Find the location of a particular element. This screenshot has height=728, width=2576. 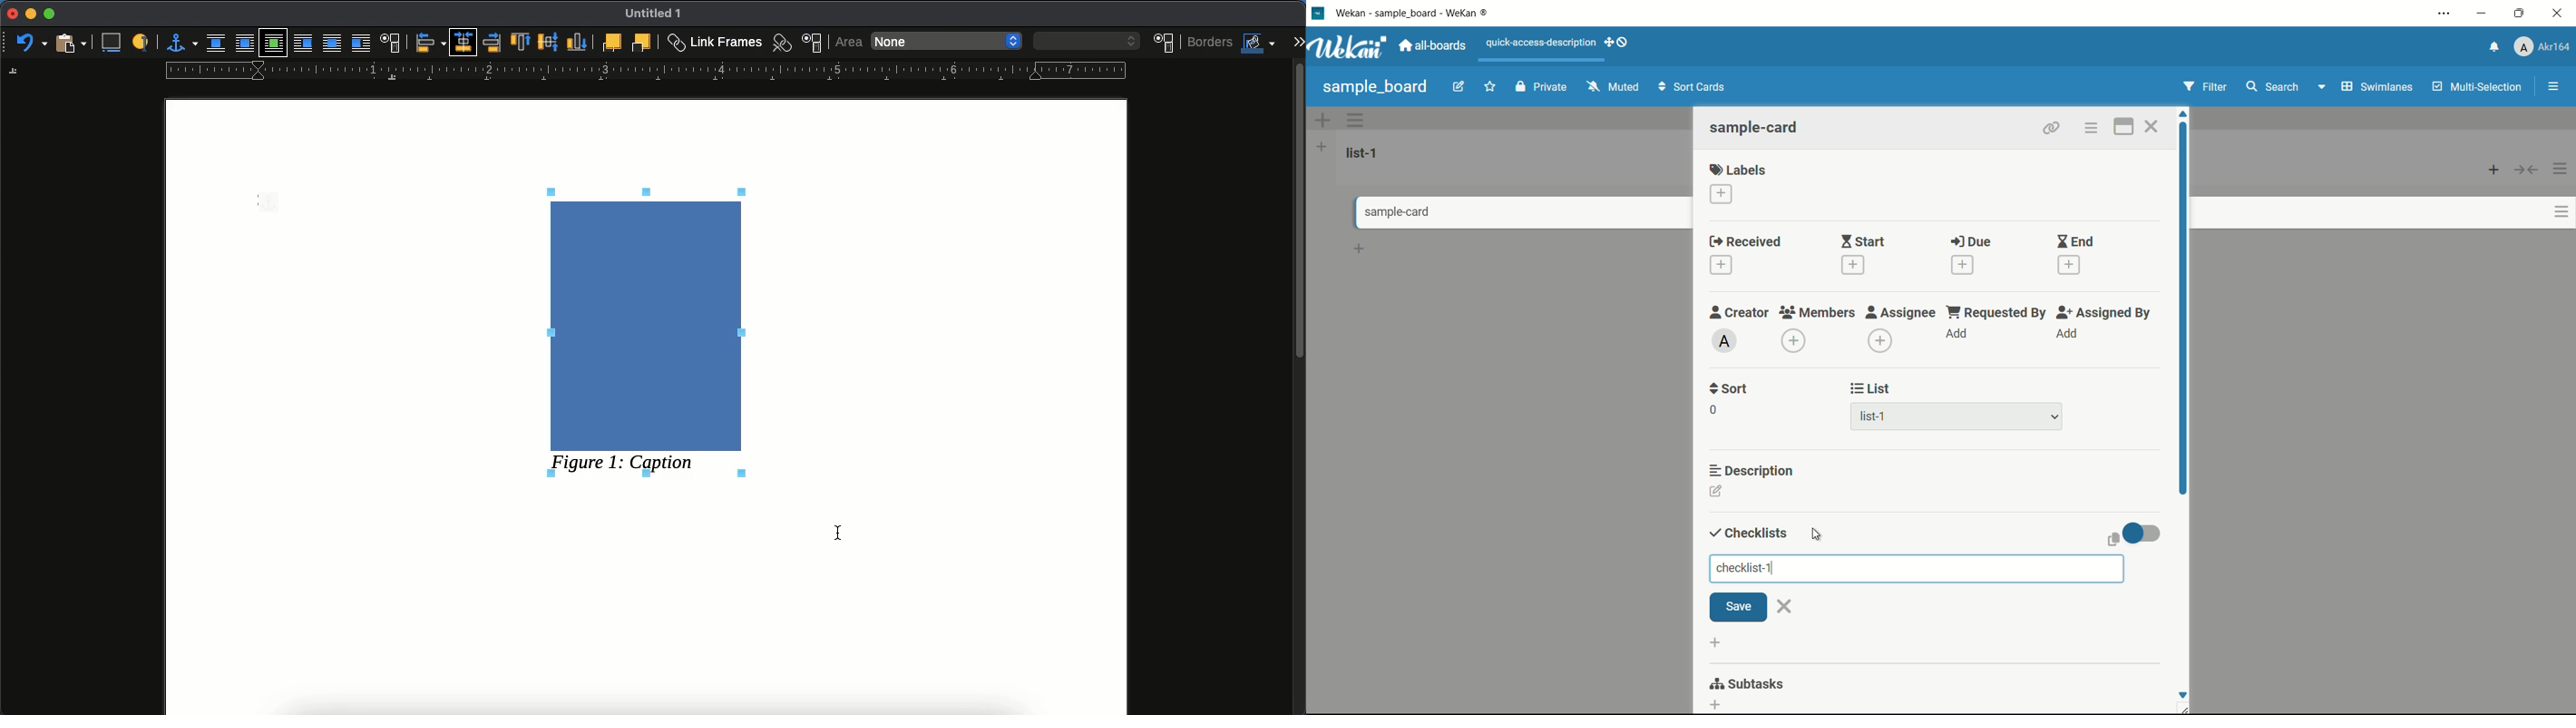

image is located at coordinates (645, 326).